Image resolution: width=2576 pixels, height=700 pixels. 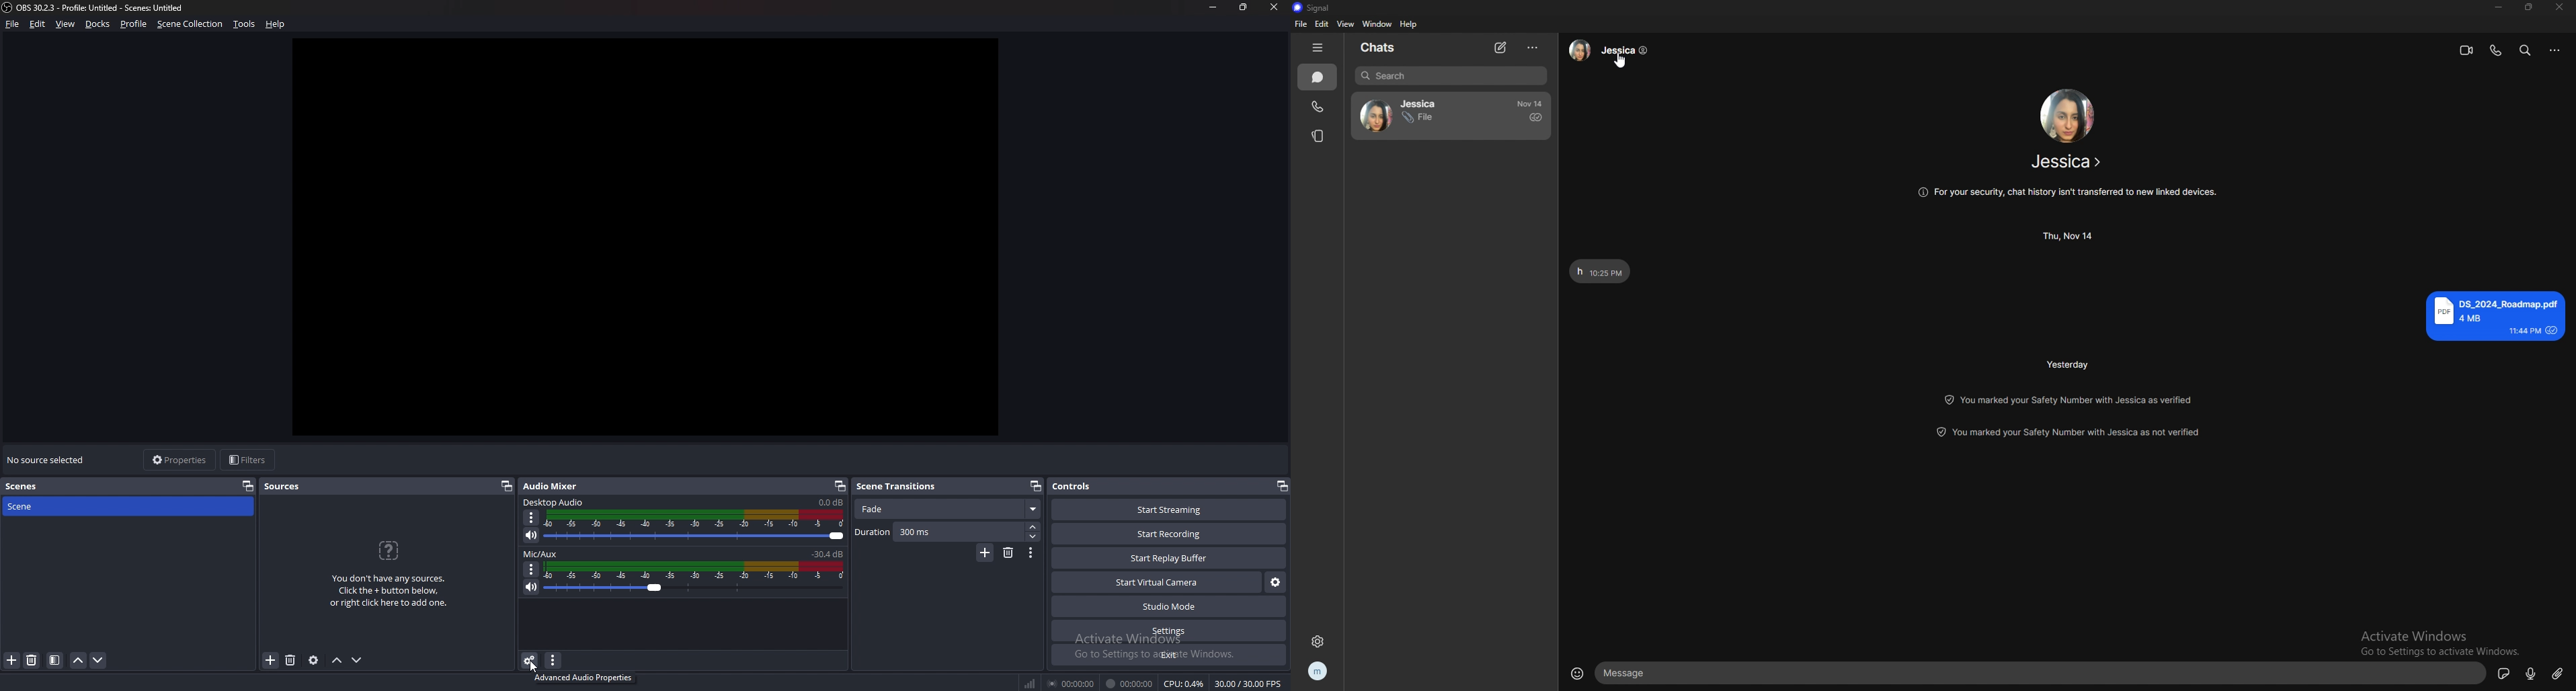 I want to click on audio mixer menu, so click(x=553, y=661).